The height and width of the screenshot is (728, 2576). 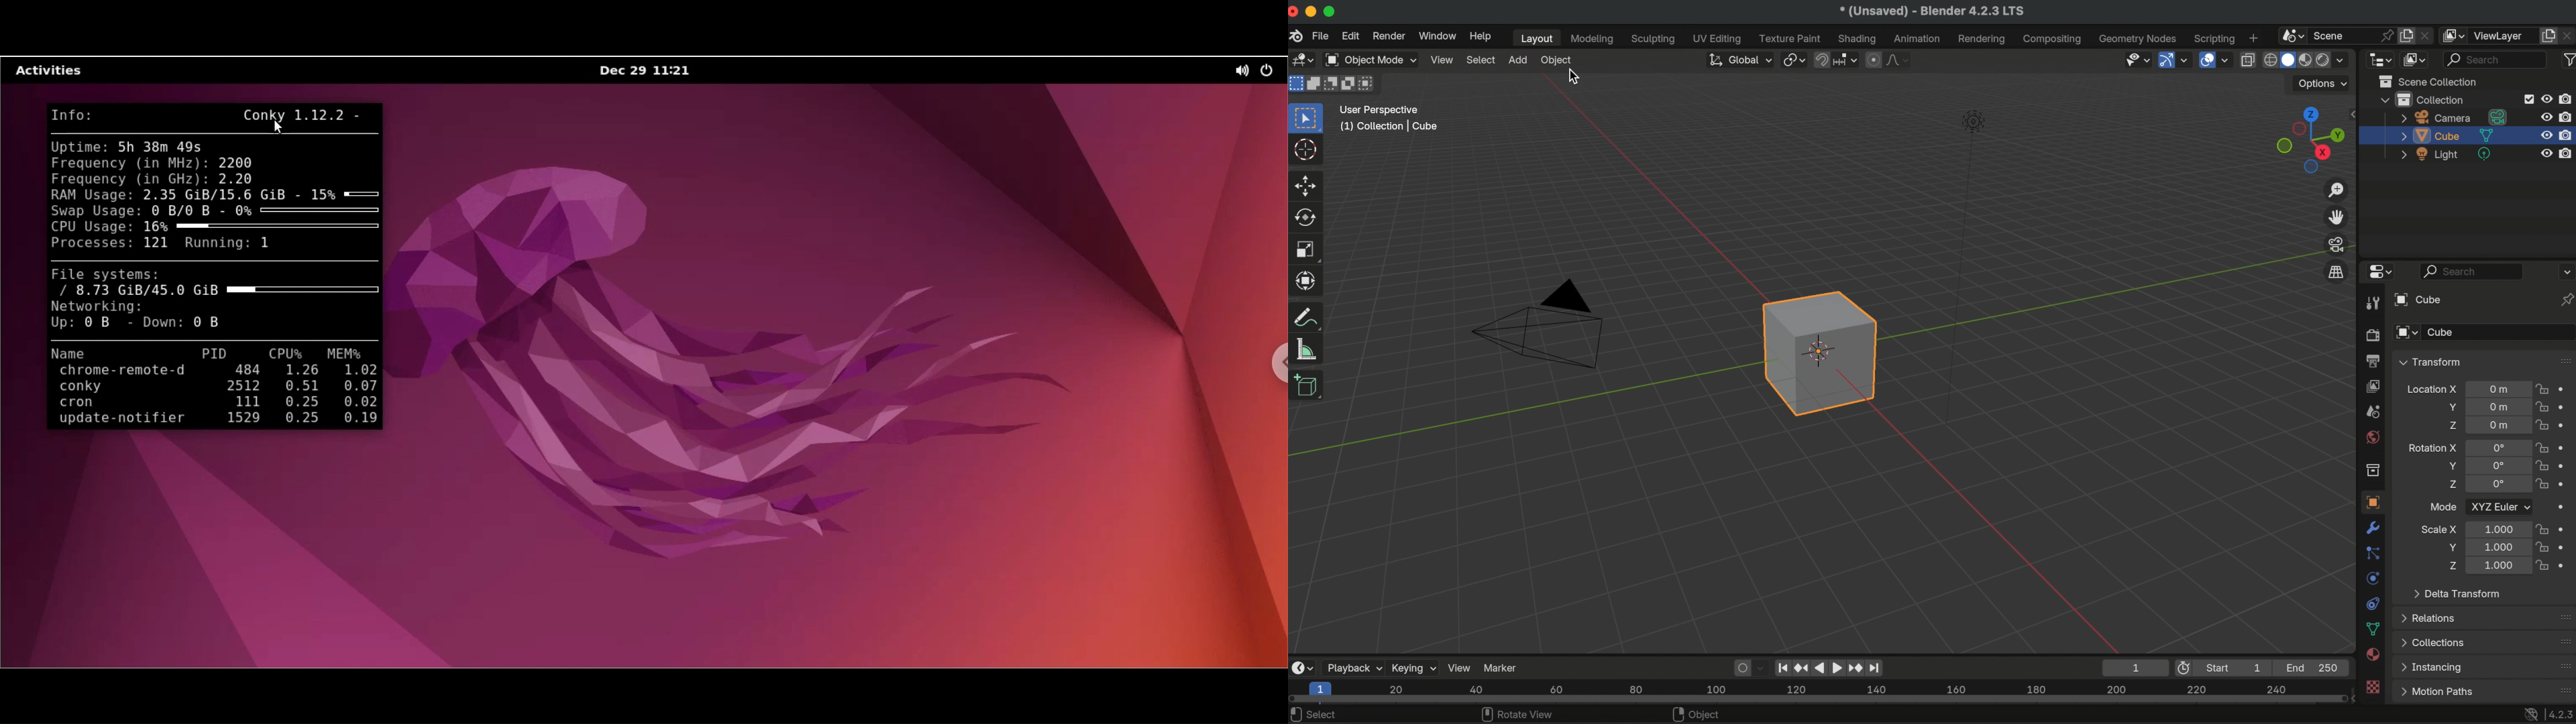 I want to click on animate property, so click(x=2565, y=407).